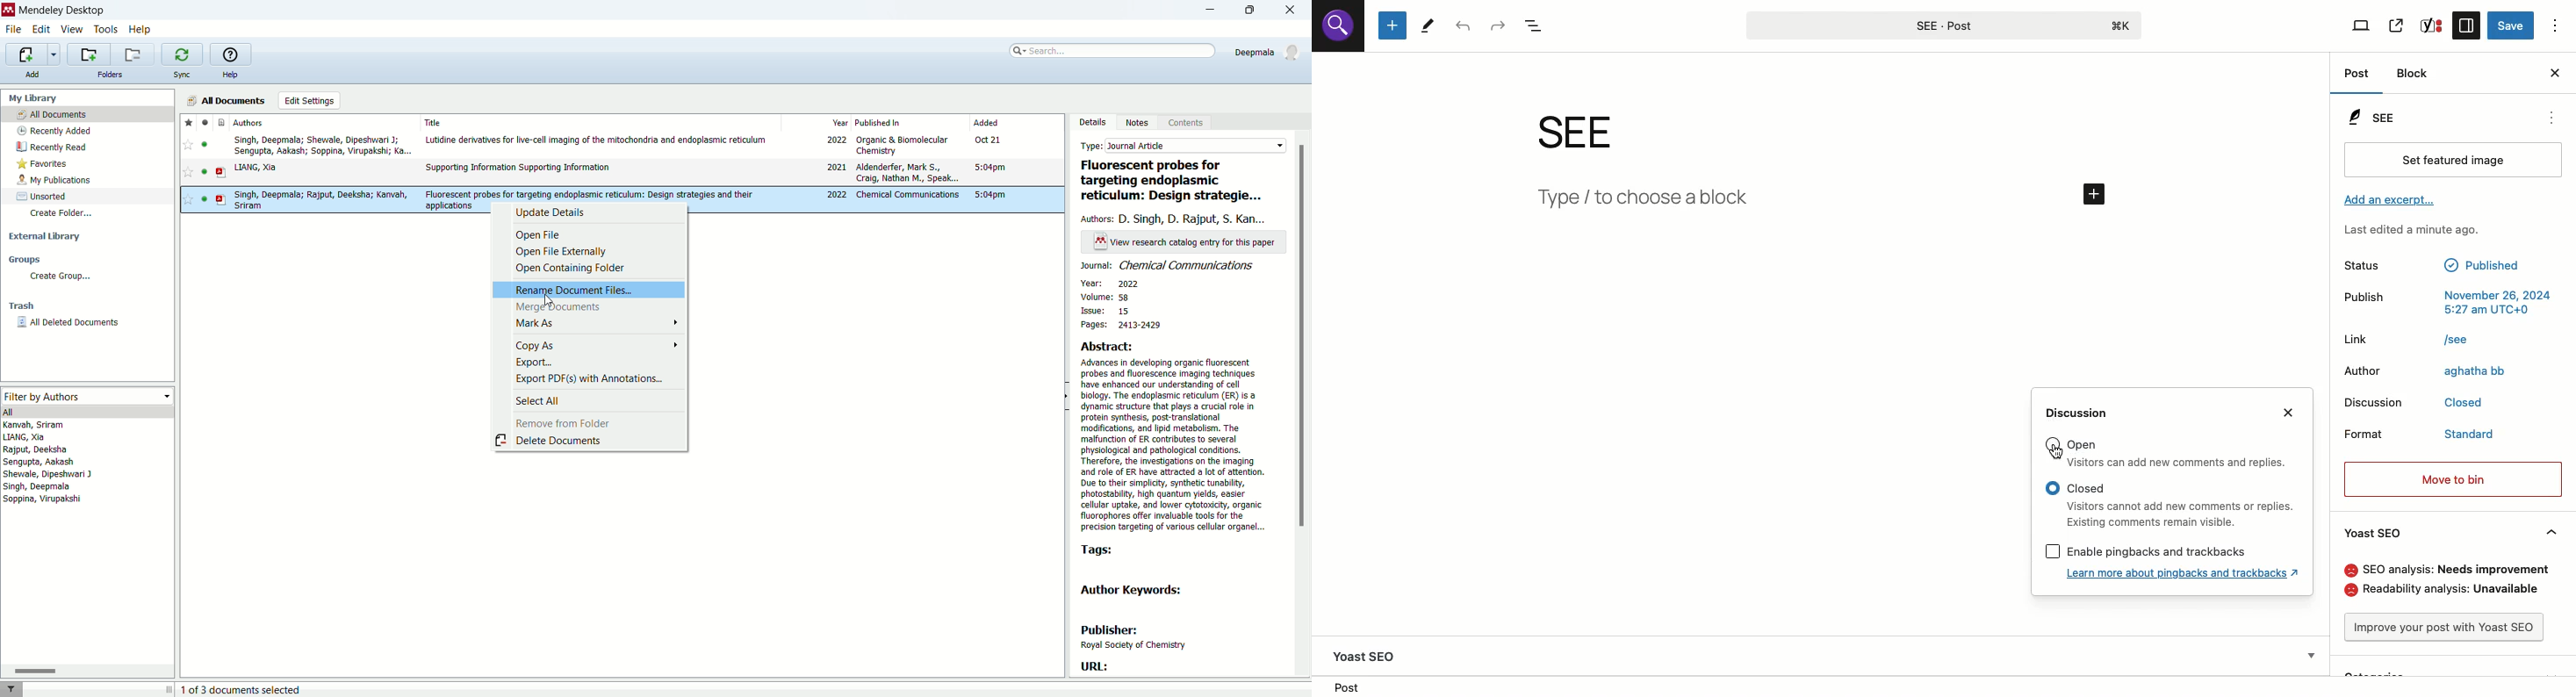  Describe the element at coordinates (2555, 74) in the screenshot. I see `Close` at that location.